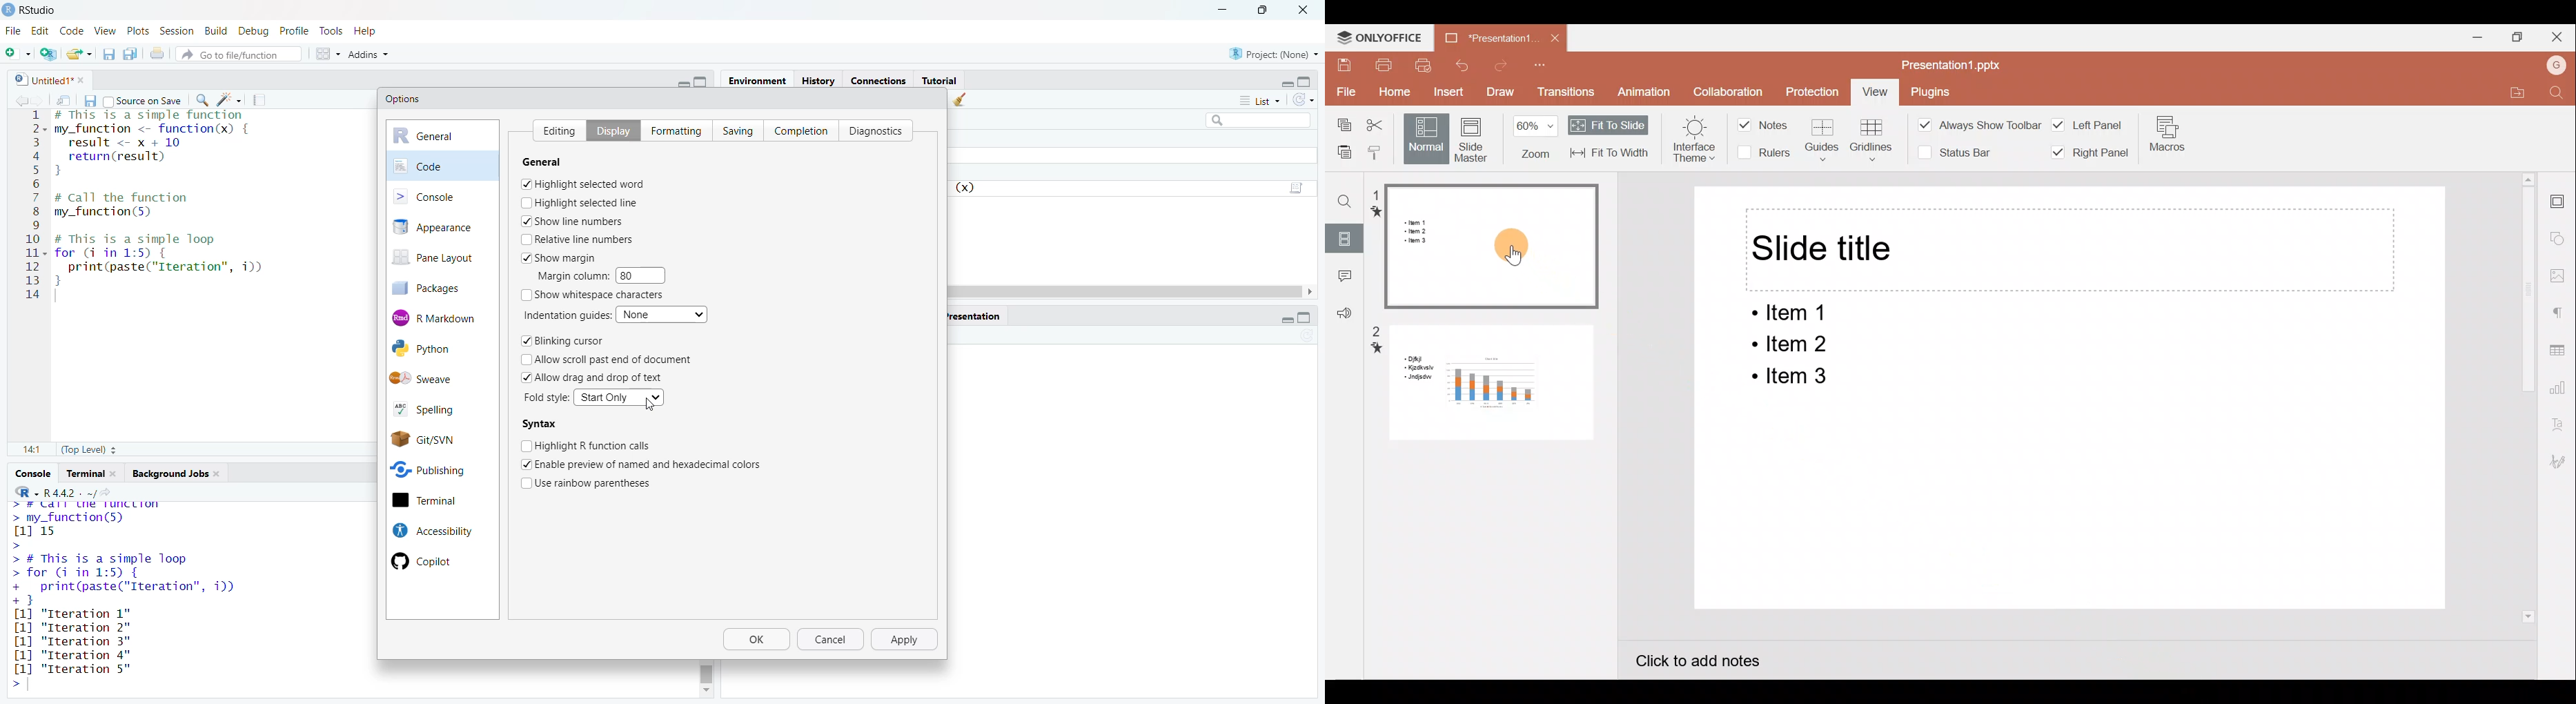 This screenshot has height=728, width=2576. Describe the element at coordinates (564, 257) in the screenshot. I see `show margin` at that location.